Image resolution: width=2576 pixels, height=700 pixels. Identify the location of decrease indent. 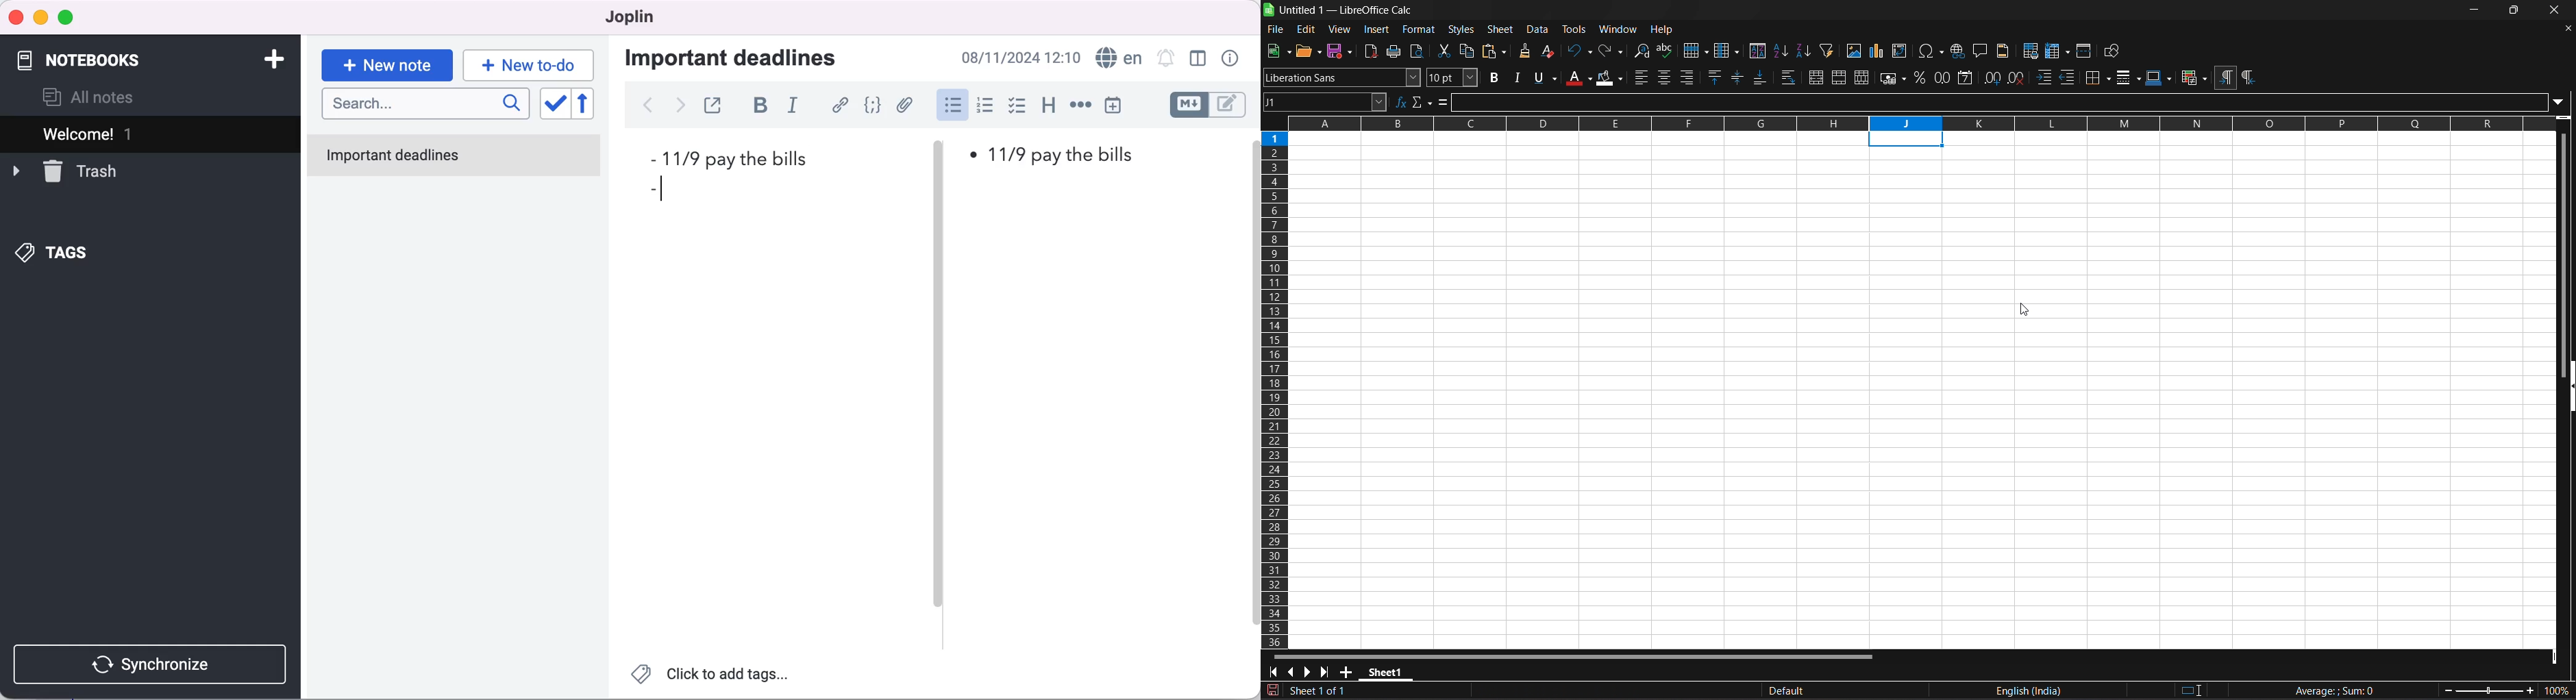
(2068, 77).